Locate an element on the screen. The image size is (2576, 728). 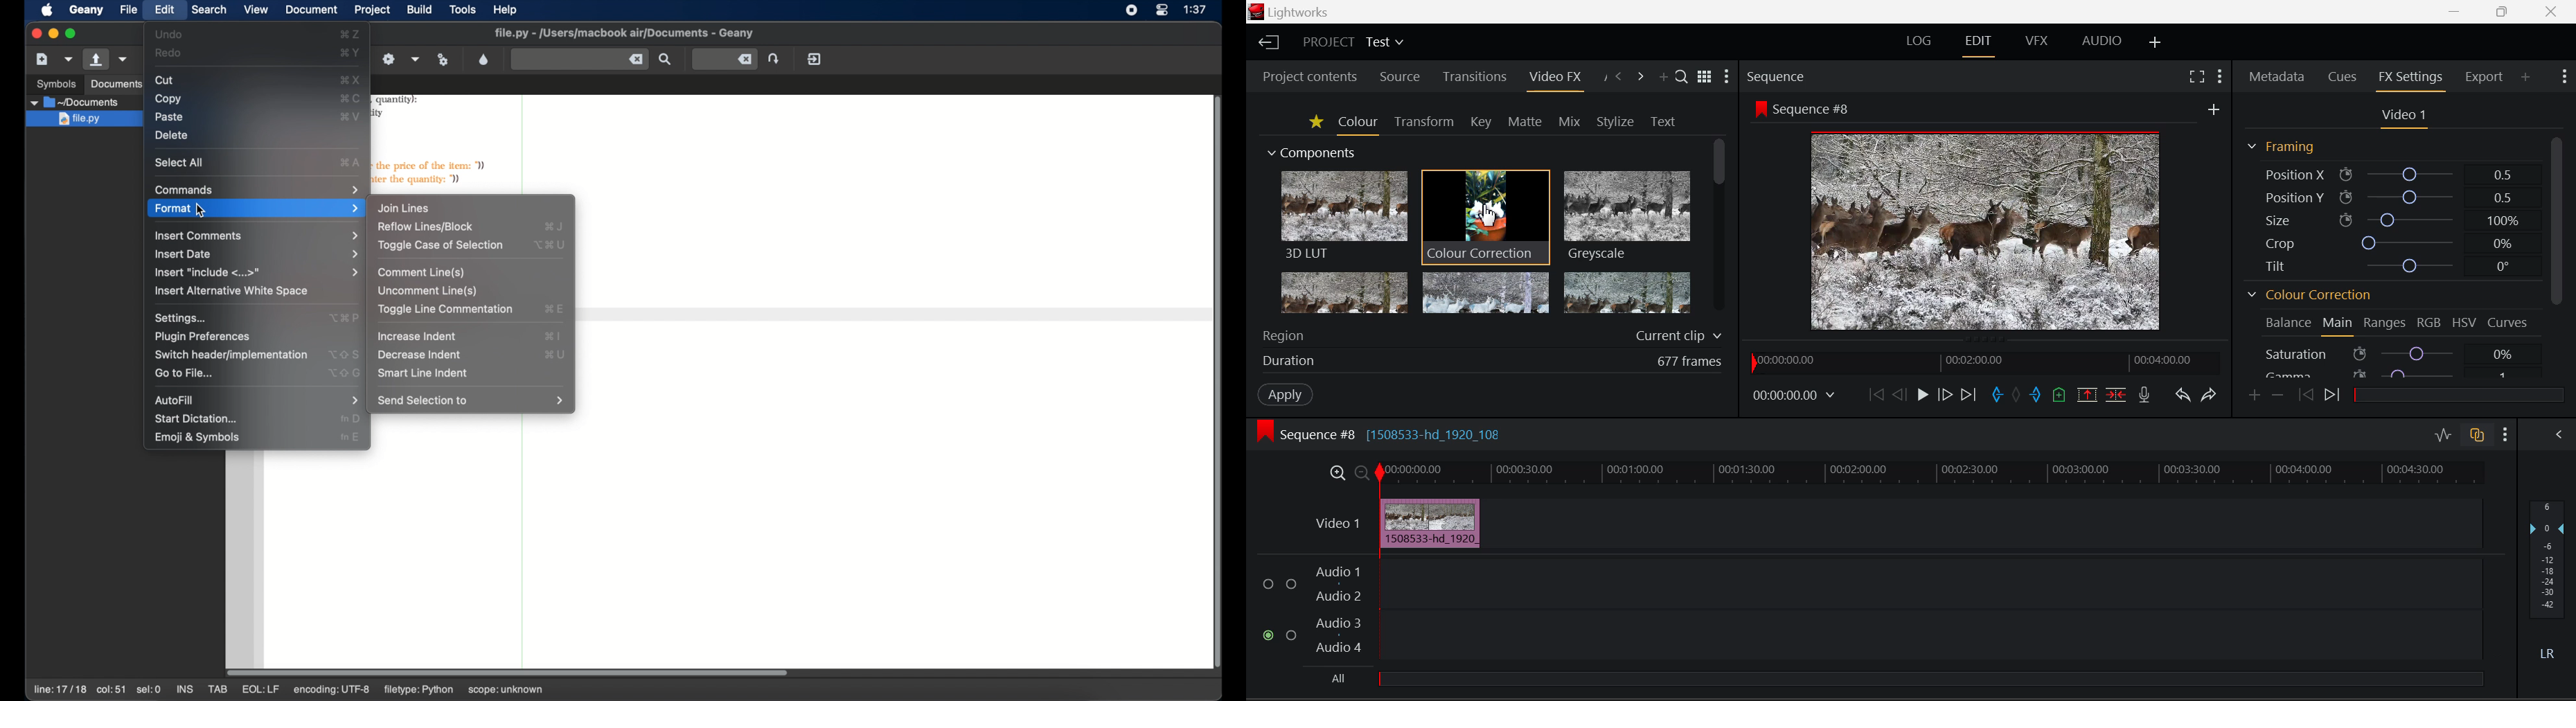
scope: unknown is located at coordinates (506, 691).